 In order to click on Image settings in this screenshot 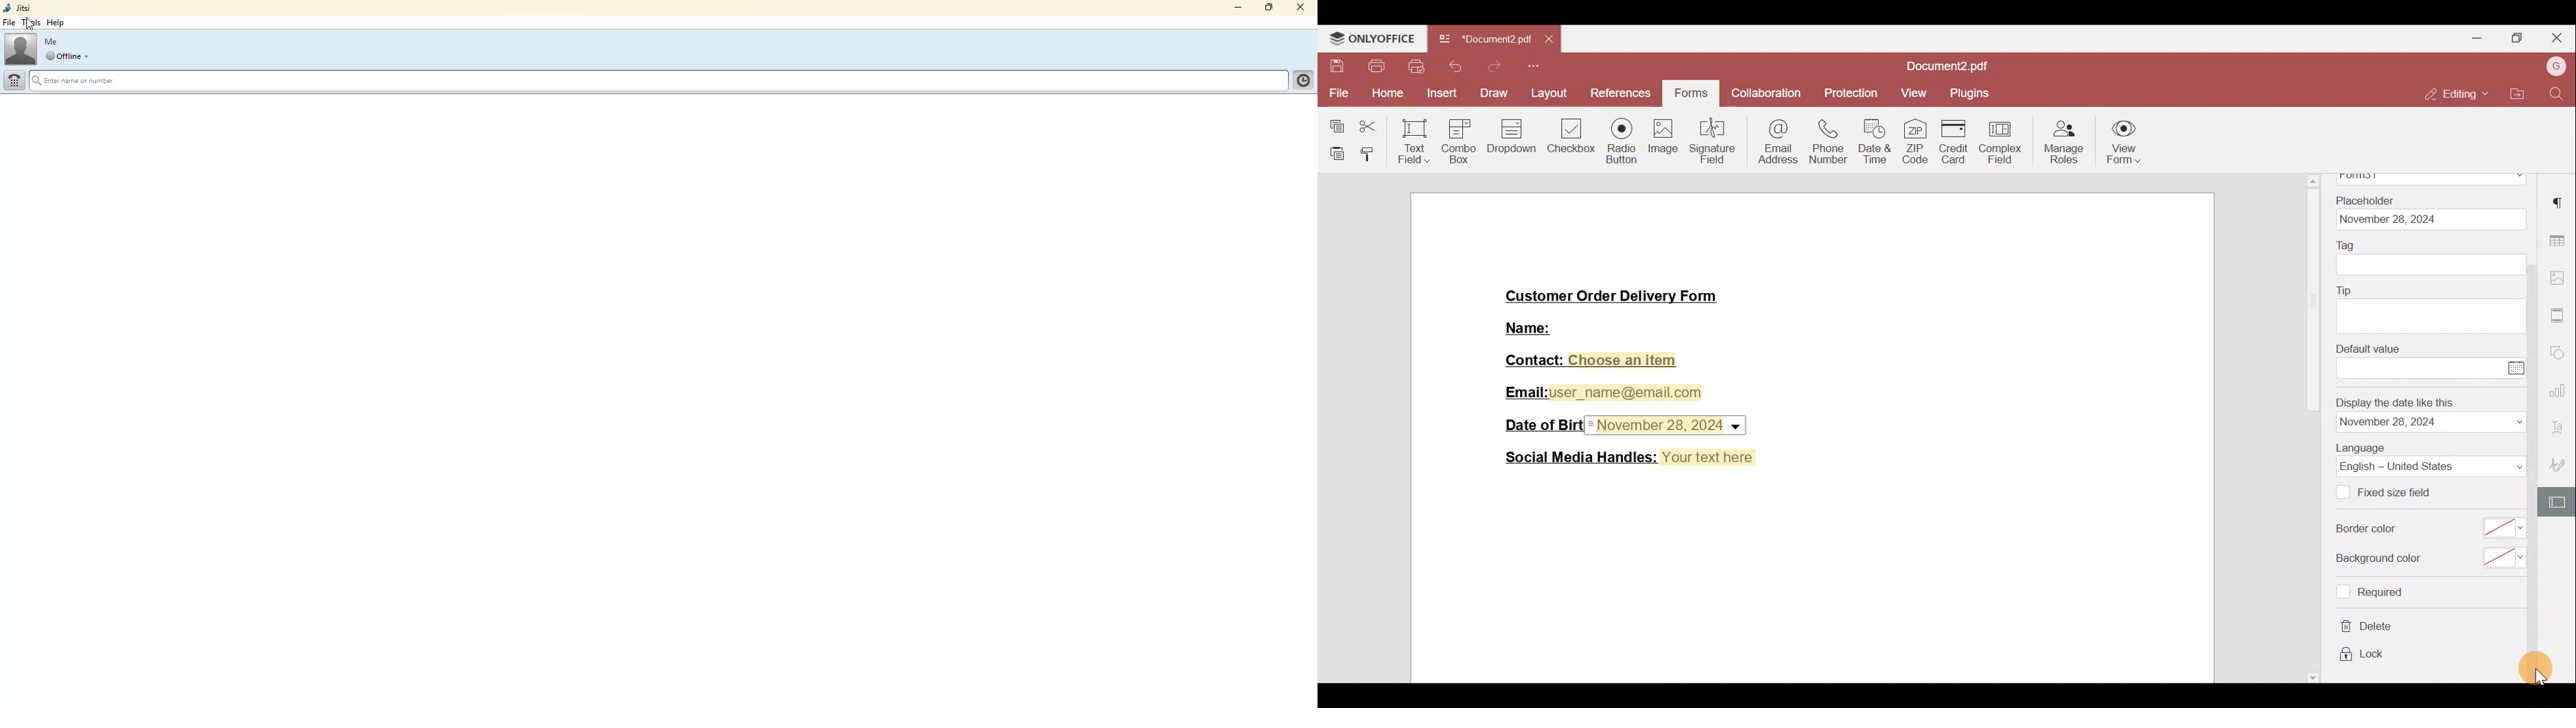, I will do `click(2561, 280)`.